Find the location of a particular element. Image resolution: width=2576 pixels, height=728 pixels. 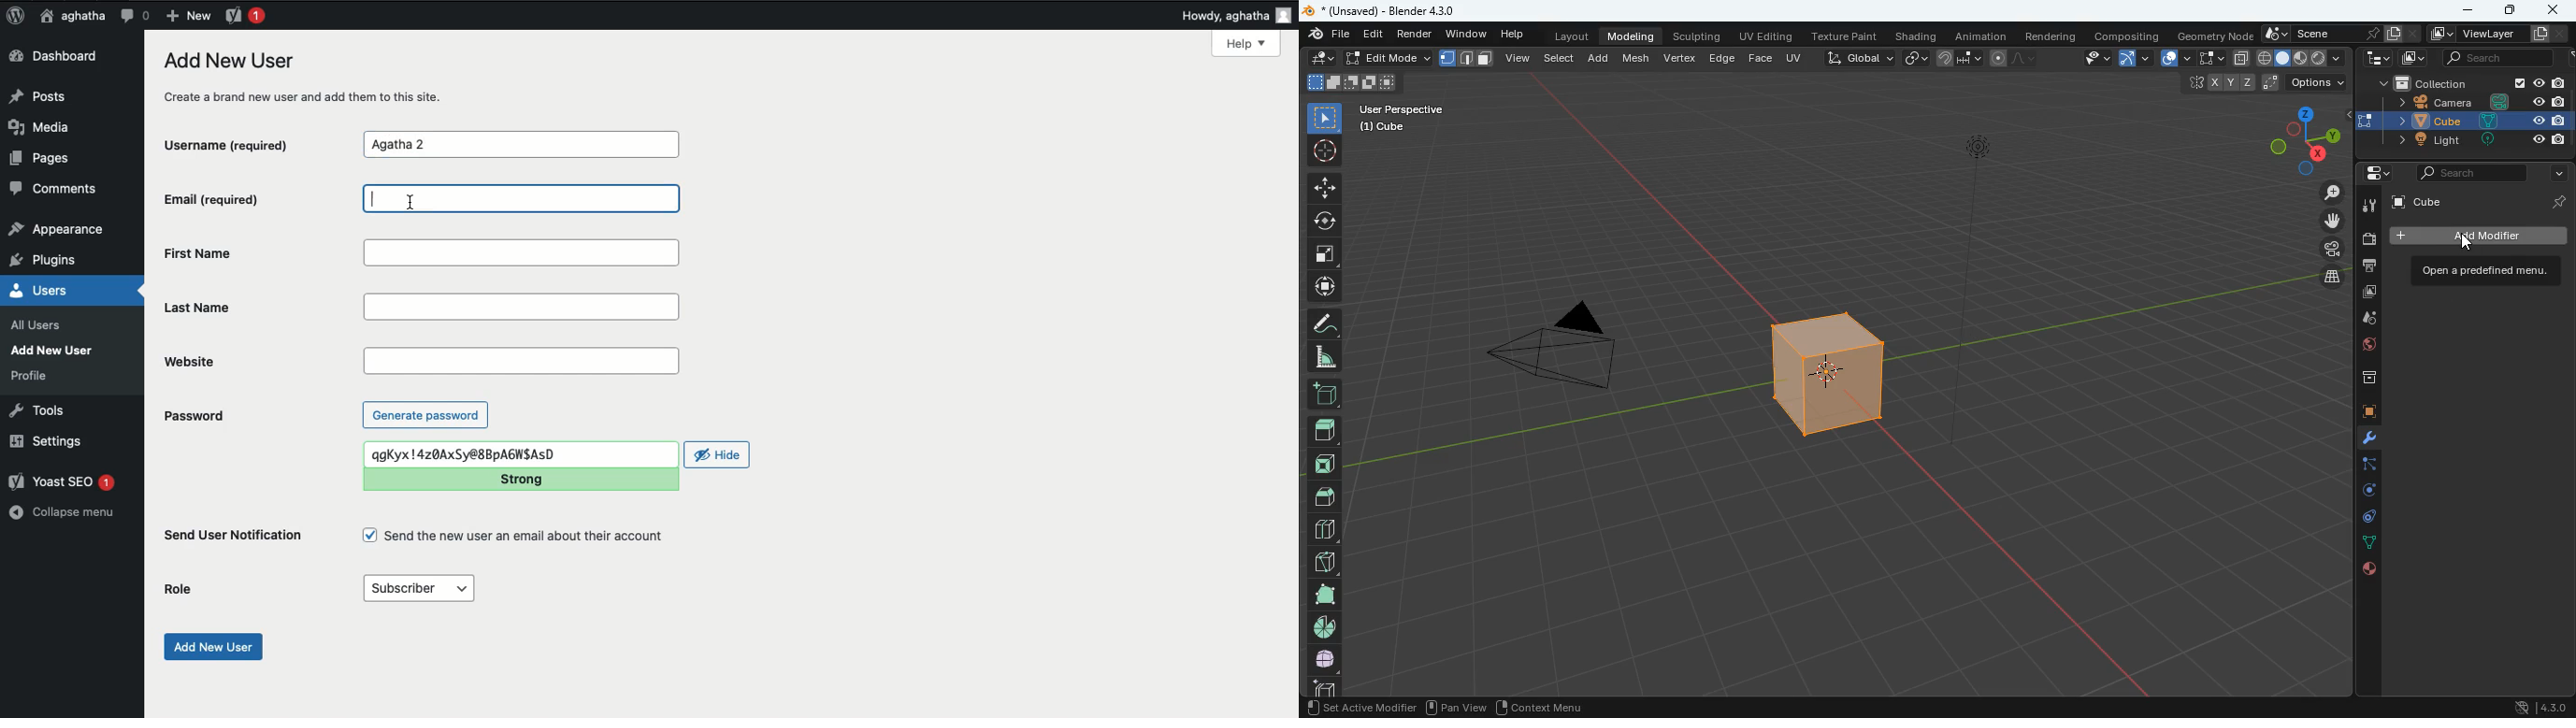

edge is located at coordinates (2366, 467).